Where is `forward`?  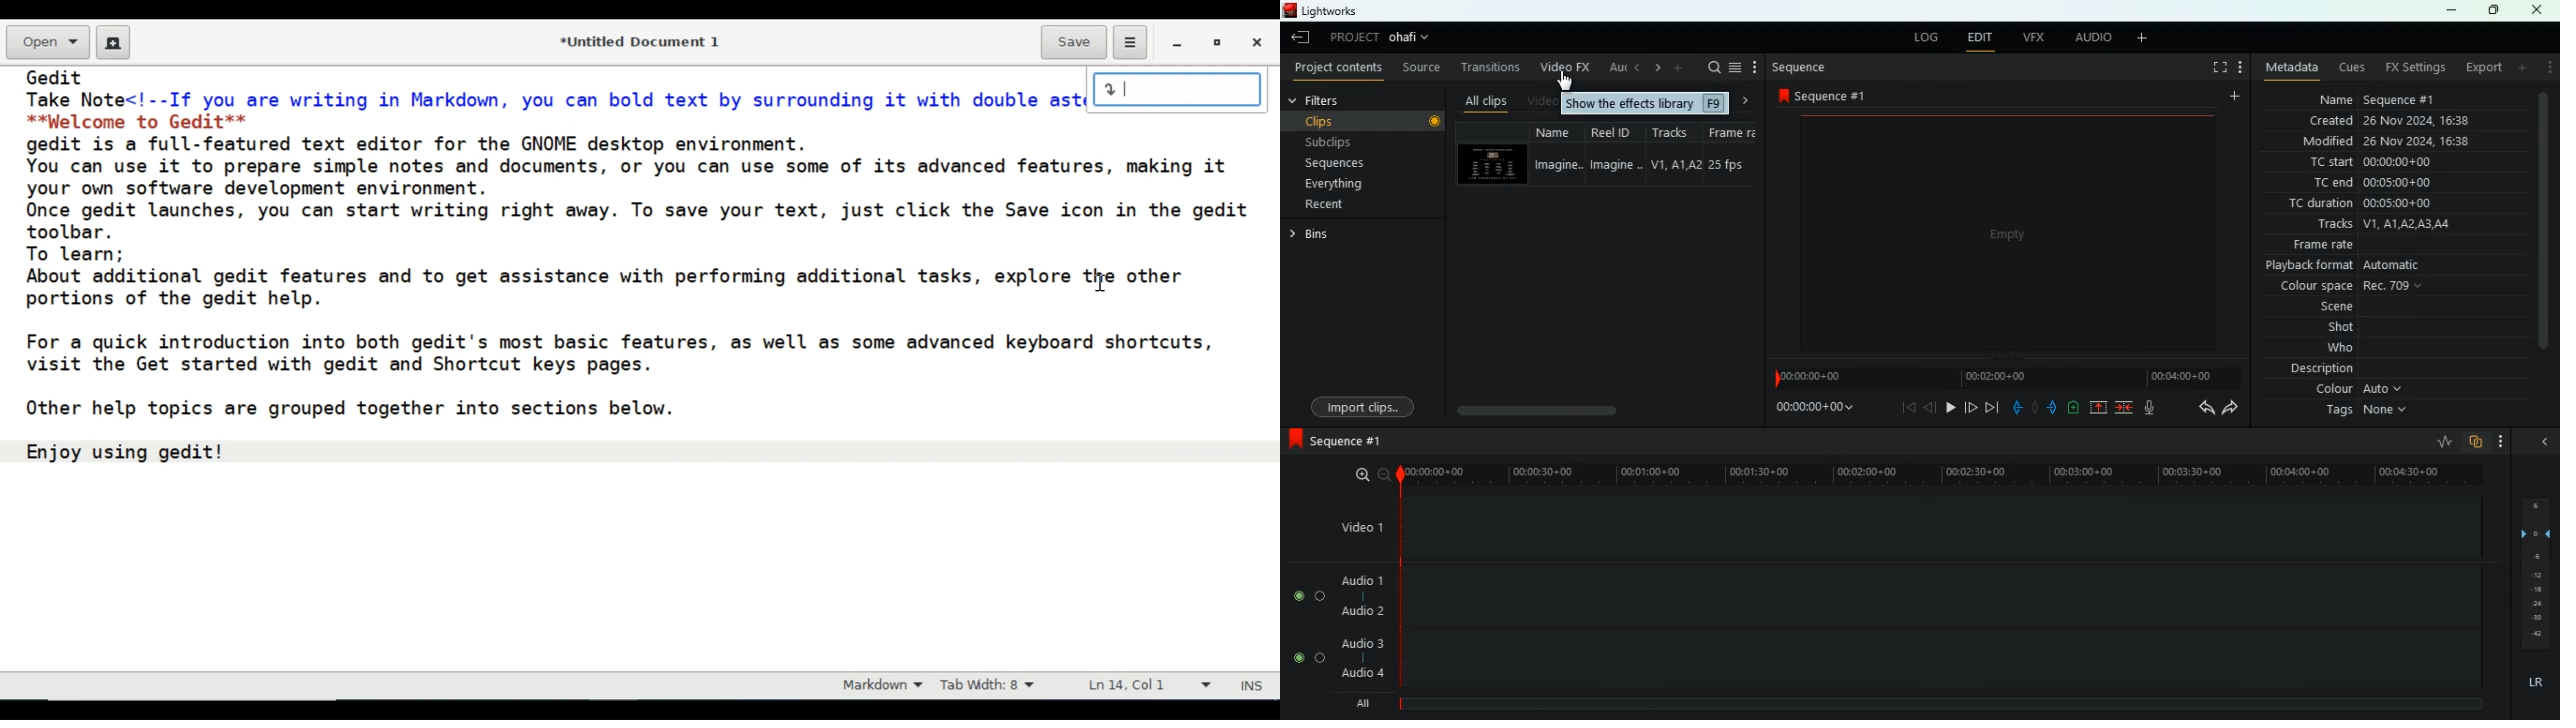 forward is located at coordinates (2230, 409).